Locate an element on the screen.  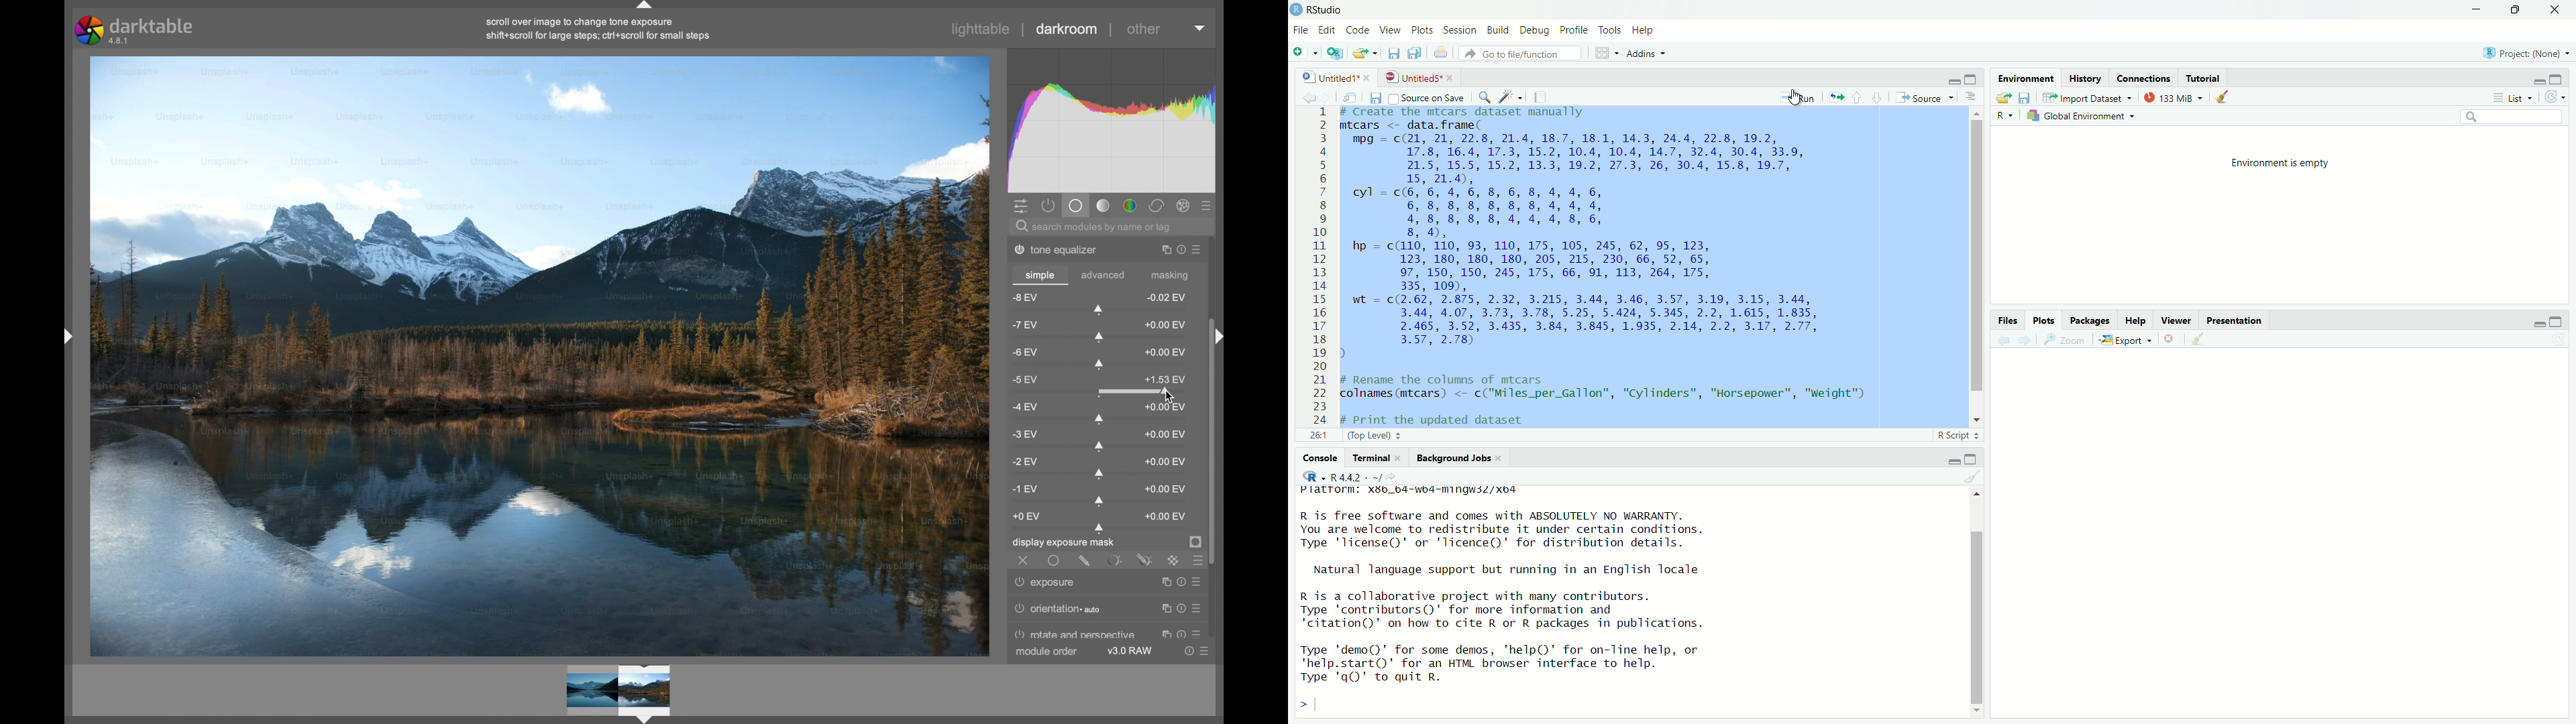
R44 . - is located at coordinates (1350, 476).